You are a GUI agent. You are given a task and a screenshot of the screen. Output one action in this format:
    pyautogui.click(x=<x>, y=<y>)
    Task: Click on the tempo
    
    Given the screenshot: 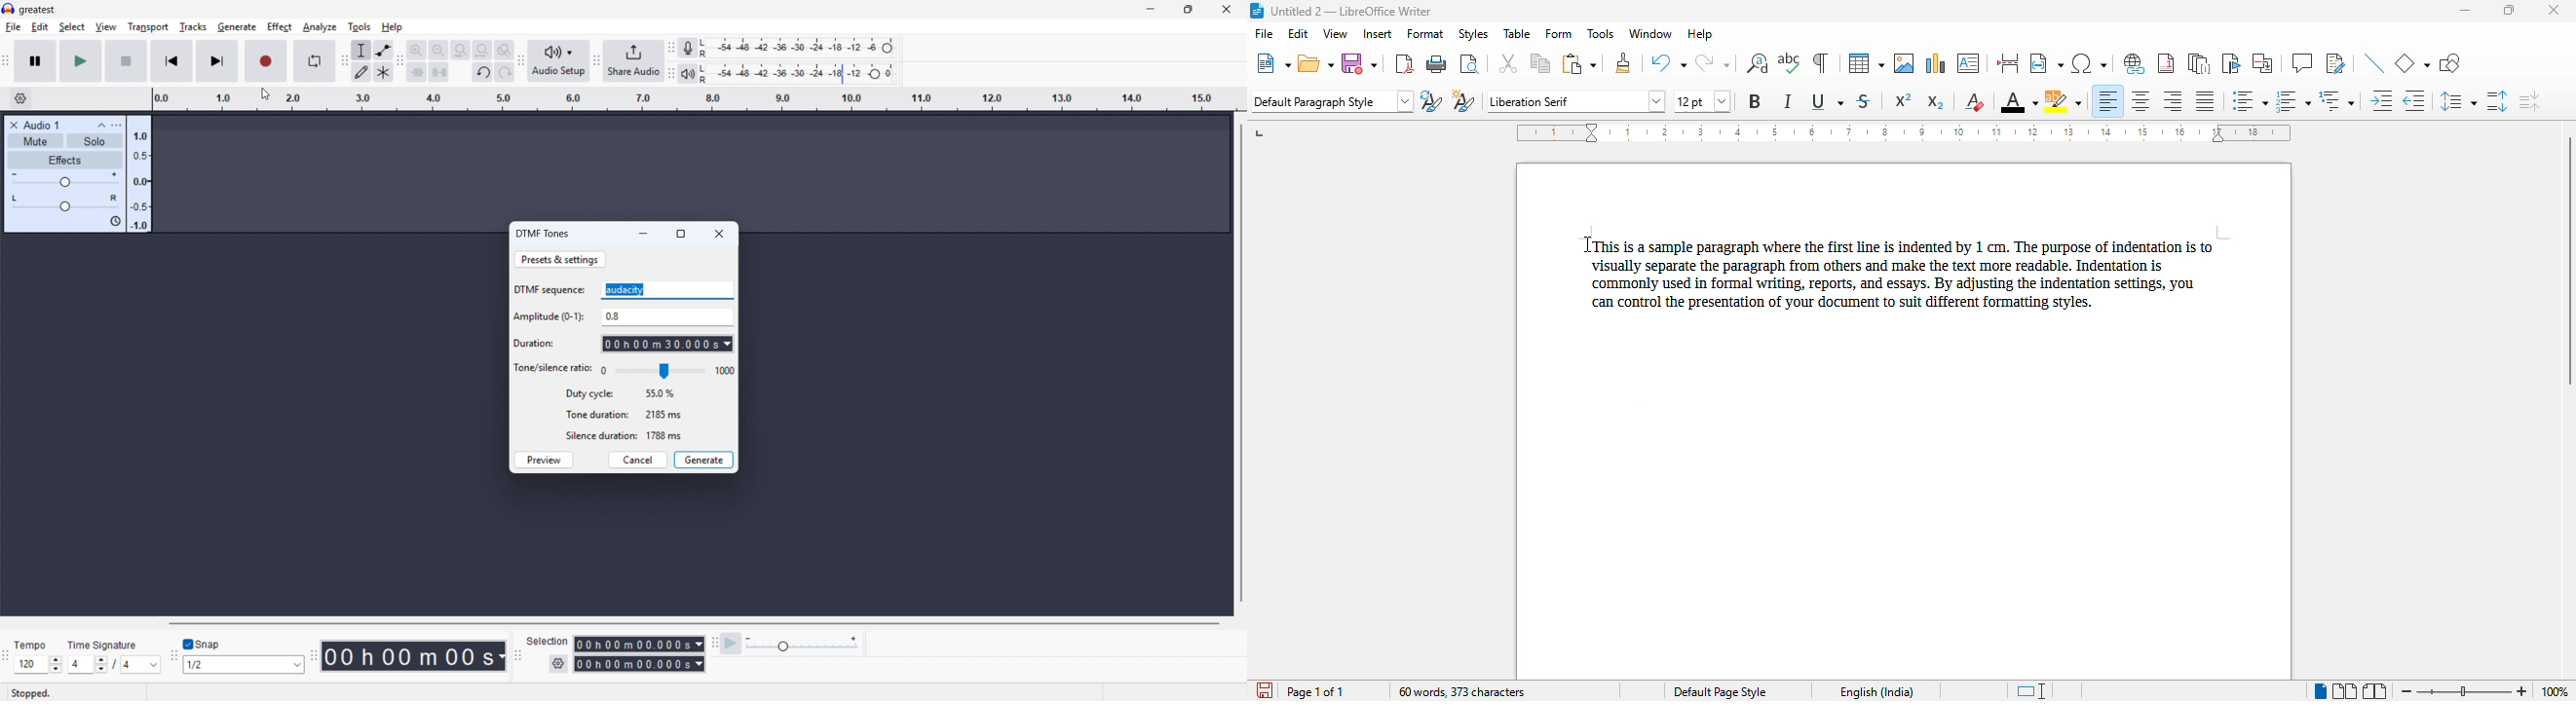 What is the action you would take?
    pyautogui.click(x=33, y=645)
    